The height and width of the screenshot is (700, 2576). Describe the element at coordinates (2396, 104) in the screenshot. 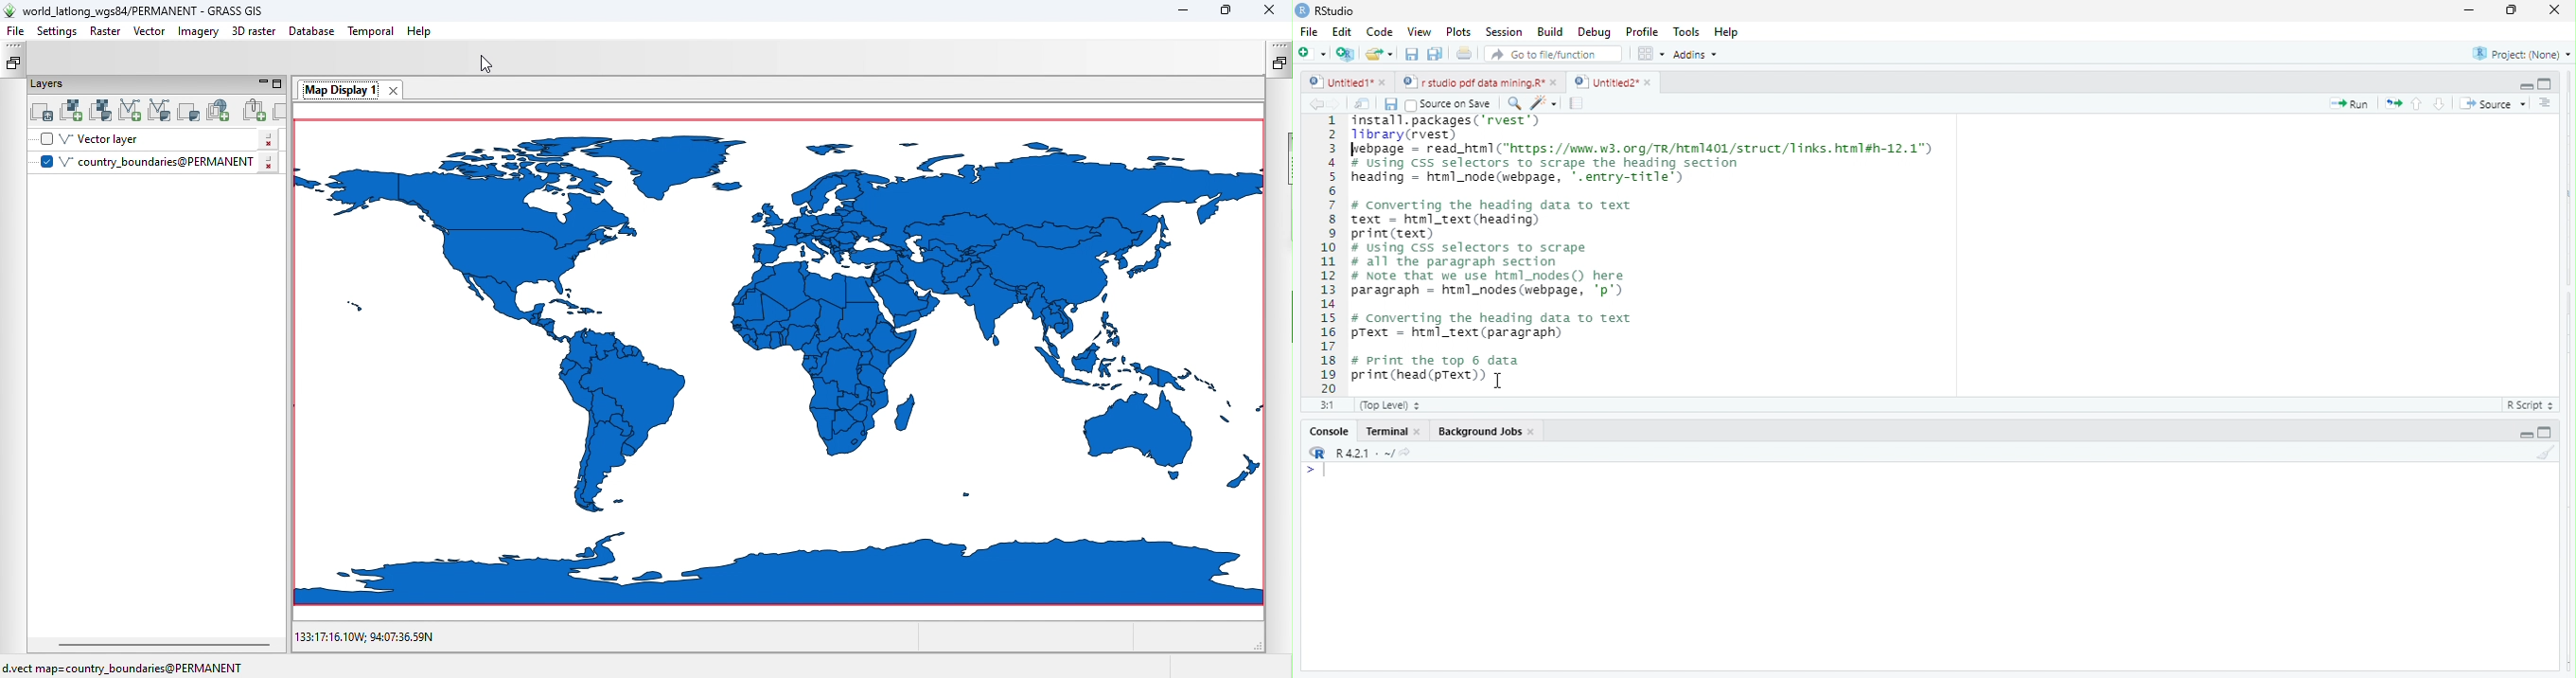

I see `re run the previous code` at that location.